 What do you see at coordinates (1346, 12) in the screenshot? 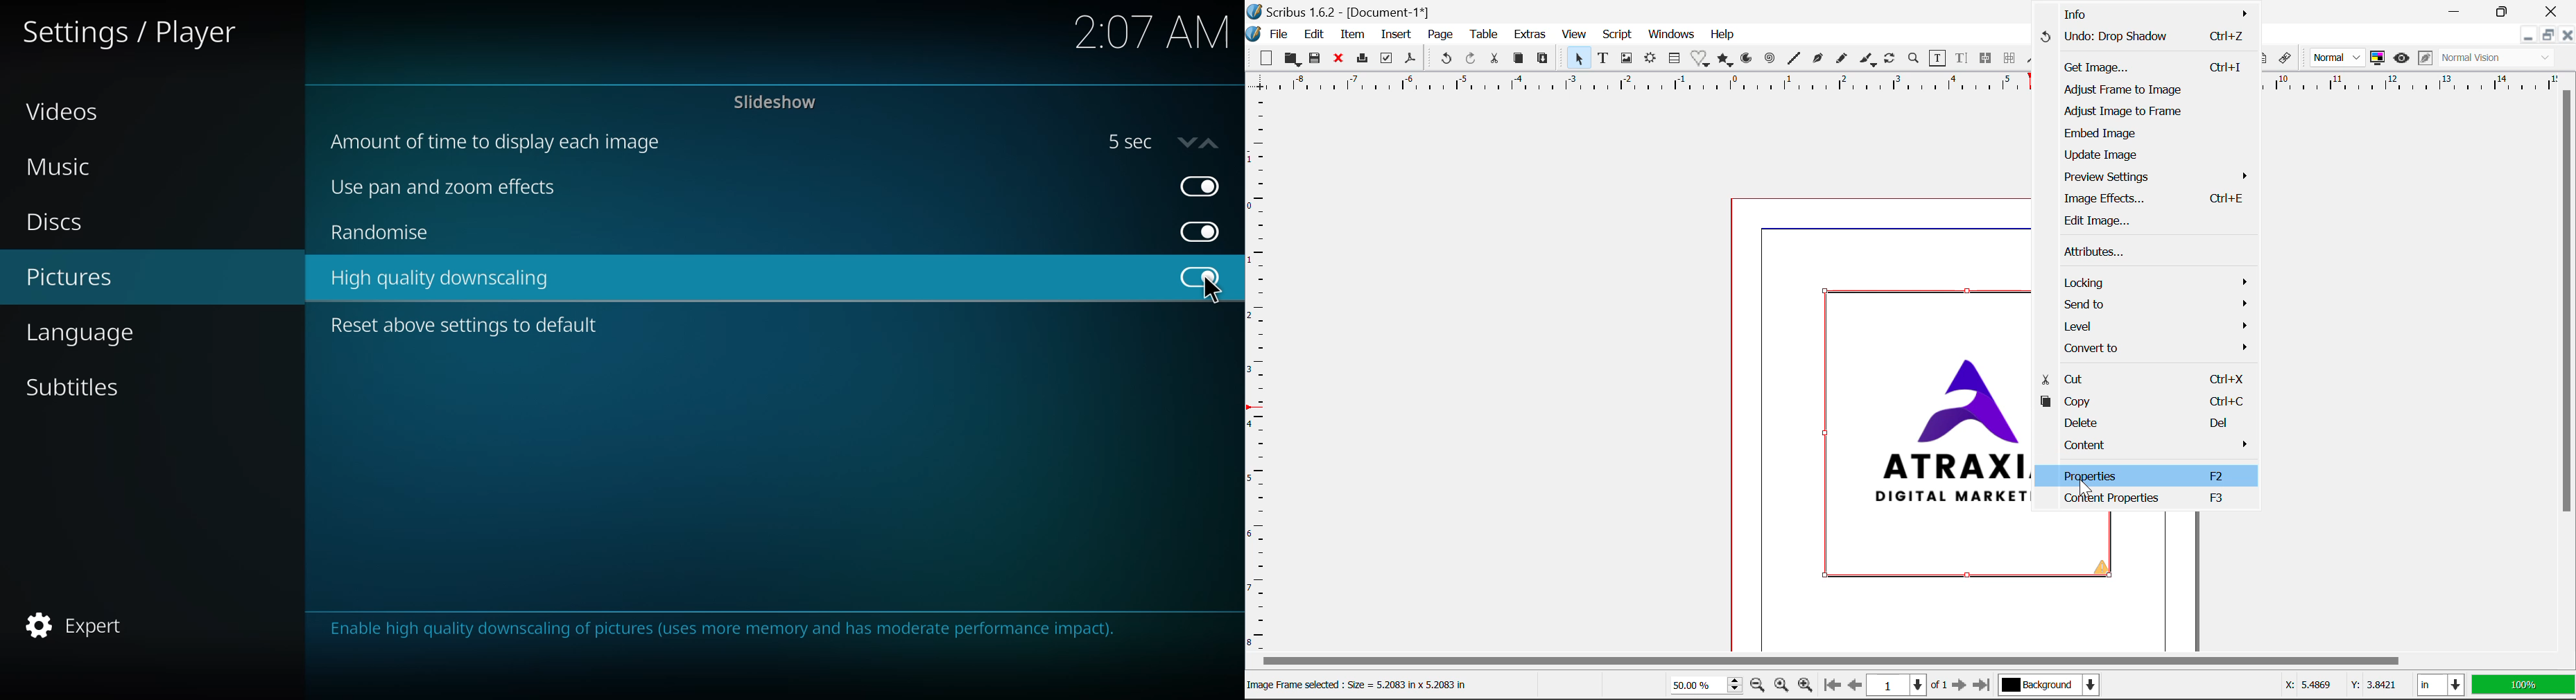
I see `Scribus 1.6.2 - [Document-1*]` at bounding box center [1346, 12].